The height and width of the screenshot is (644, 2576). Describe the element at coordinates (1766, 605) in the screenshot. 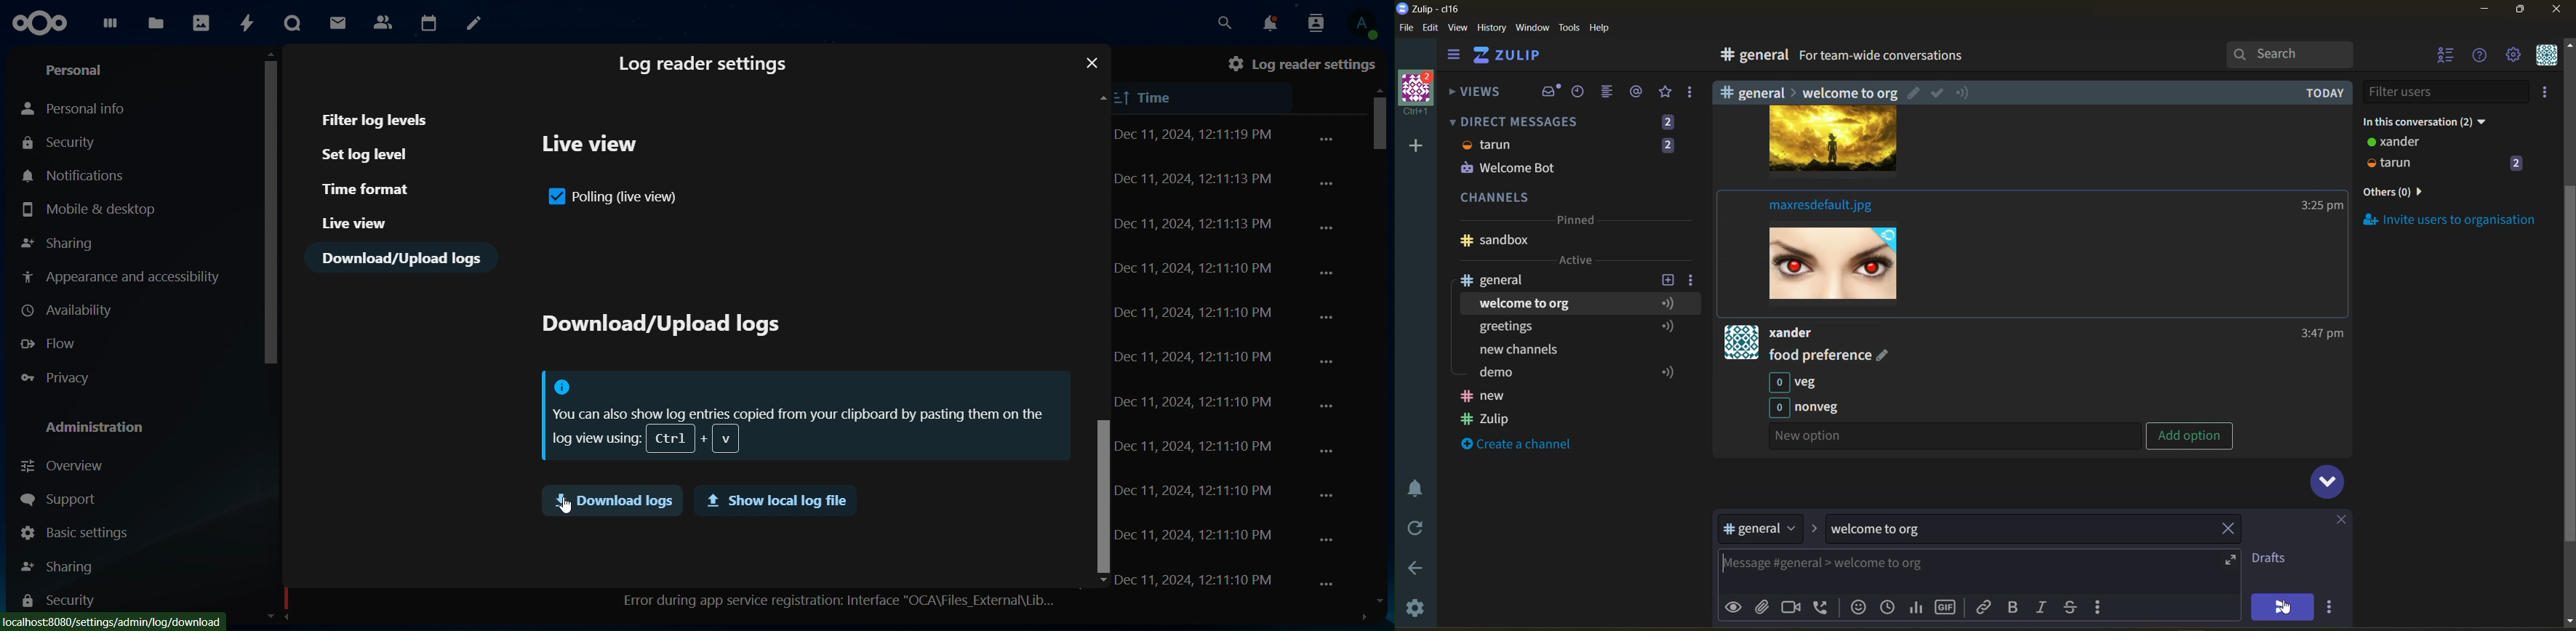

I see `upload files` at that location.